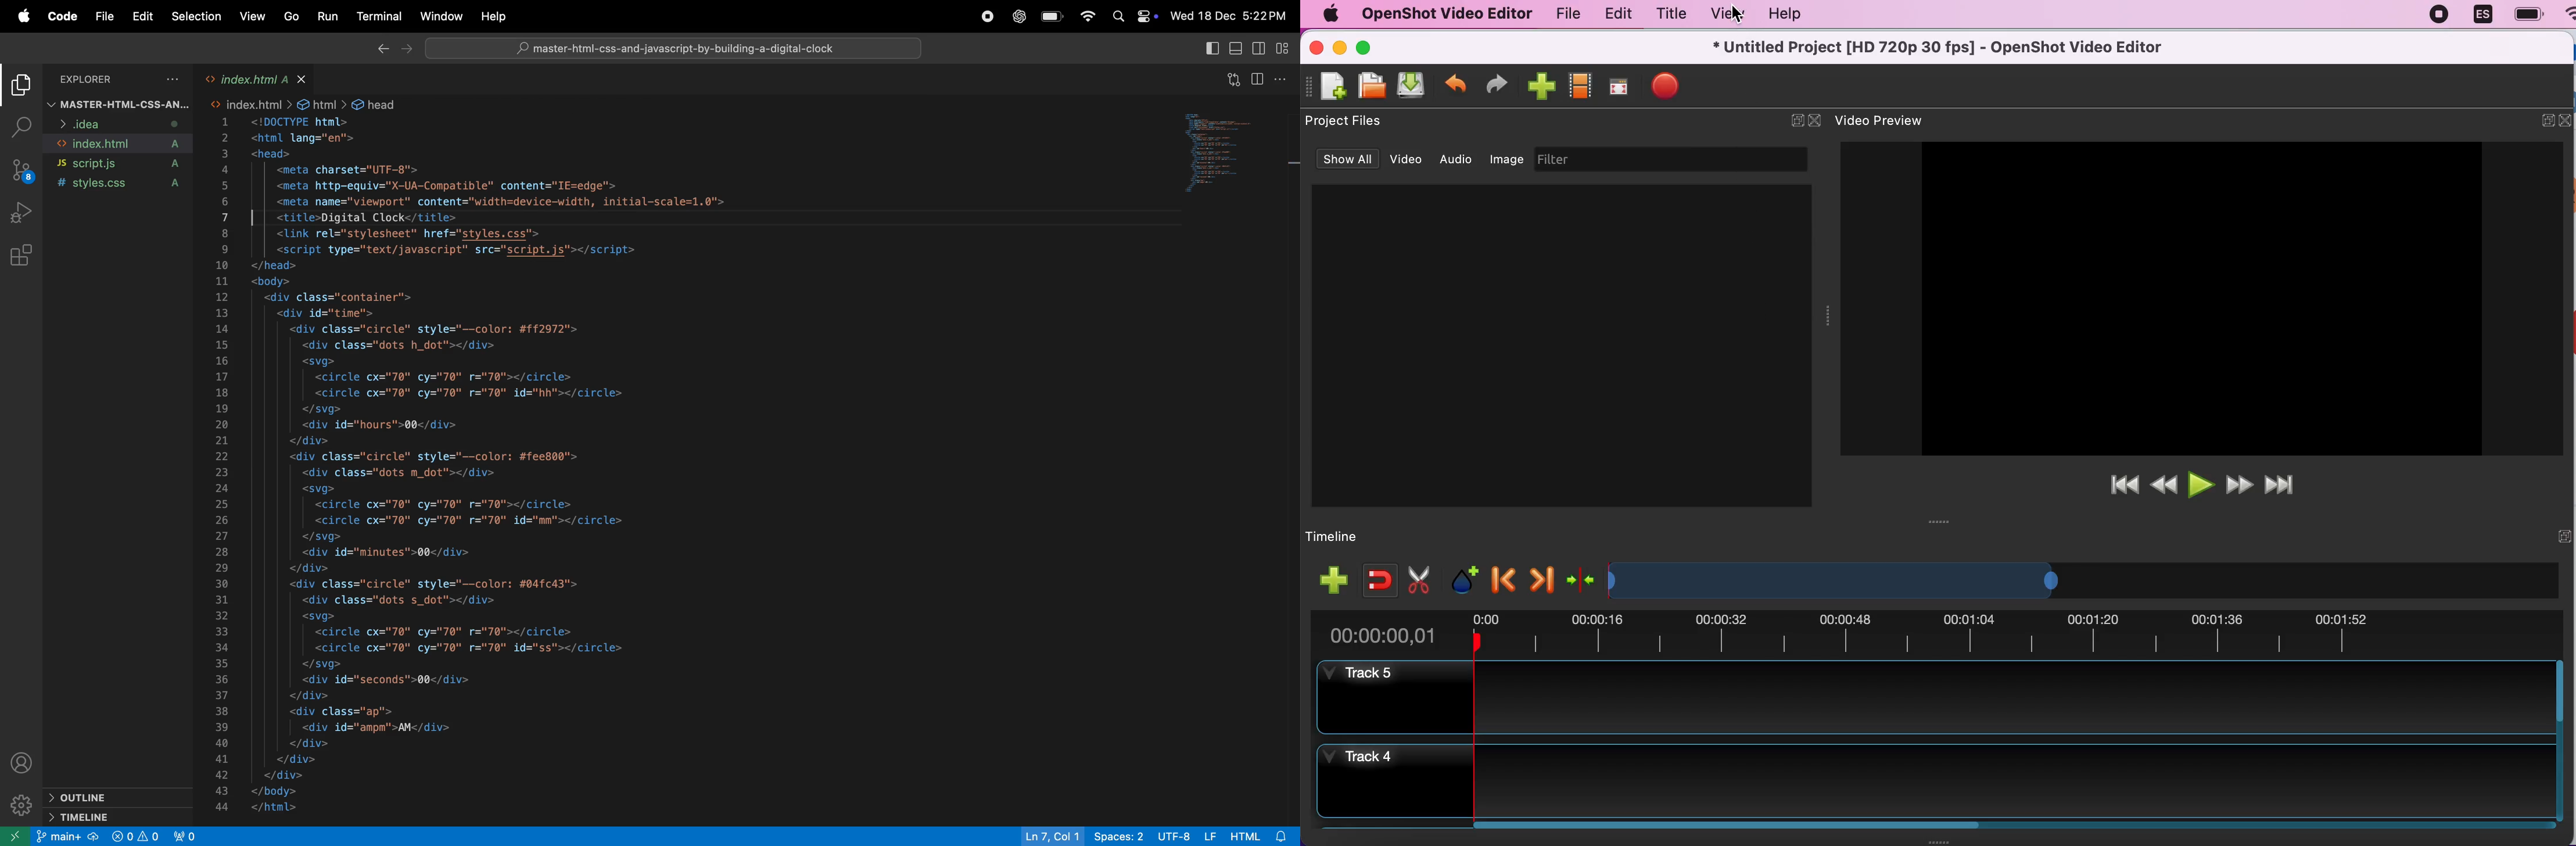  I want to click on explore, so click(22, 88).